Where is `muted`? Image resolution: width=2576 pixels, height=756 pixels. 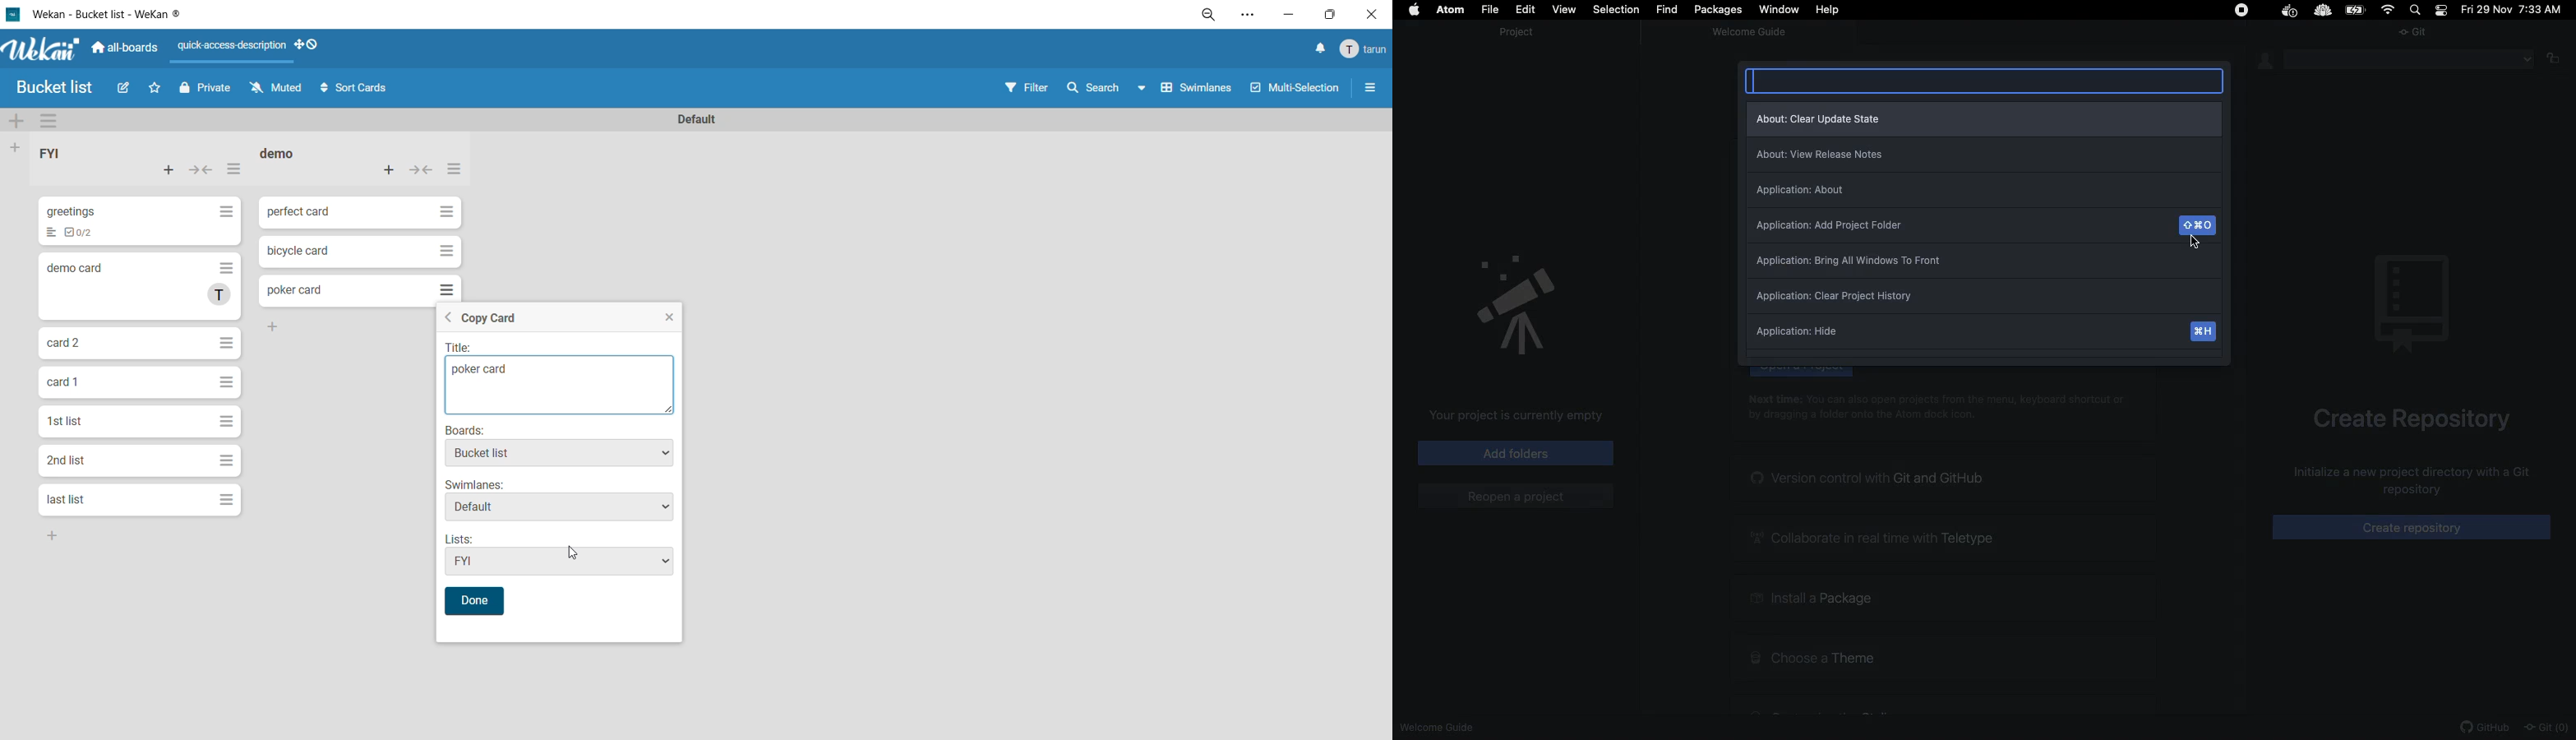
muted is located at coordinates (278, 91).